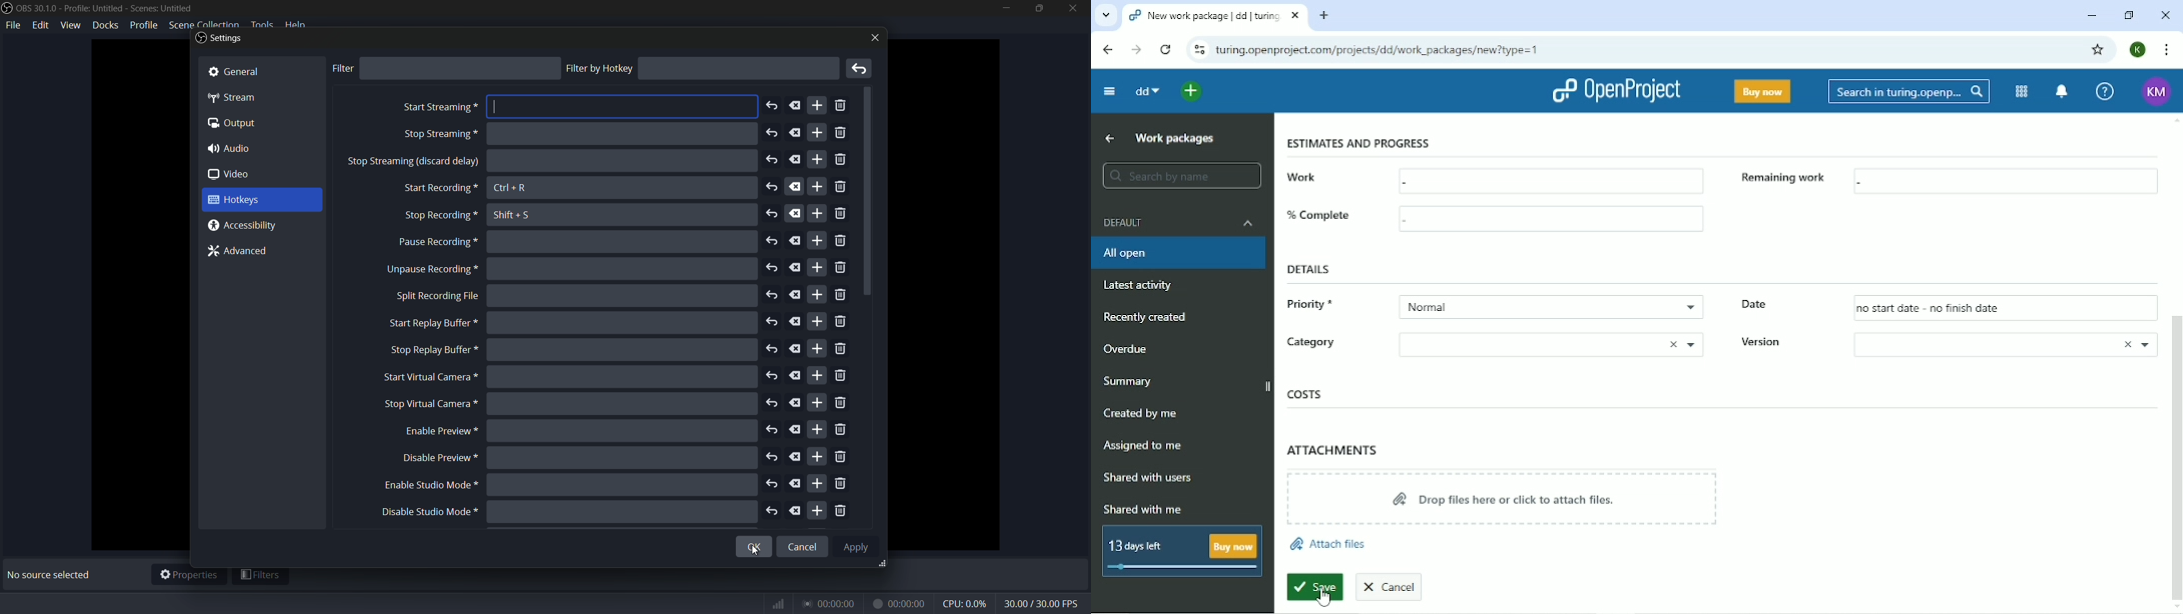  I want to click on no start date - no finish date, so click(1992, 308).